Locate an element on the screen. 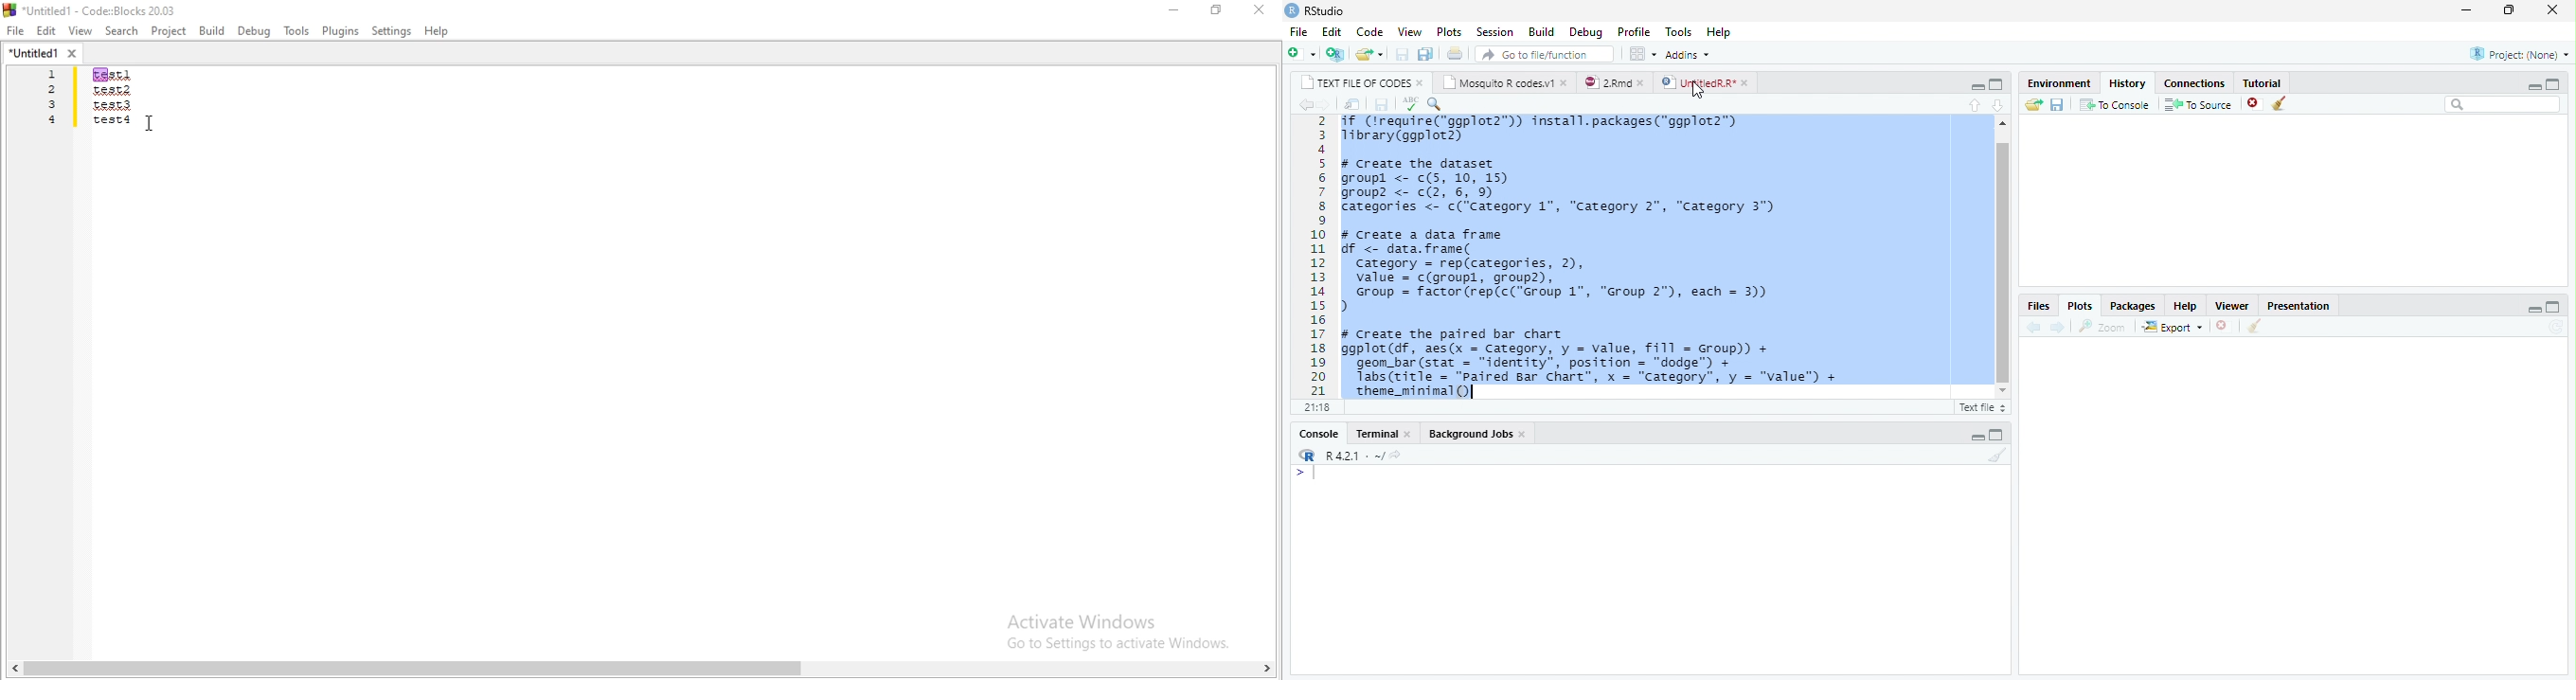 The width and height of the screenshot is (2576, 700). scroll bar is located at coordinates (2003, 262).